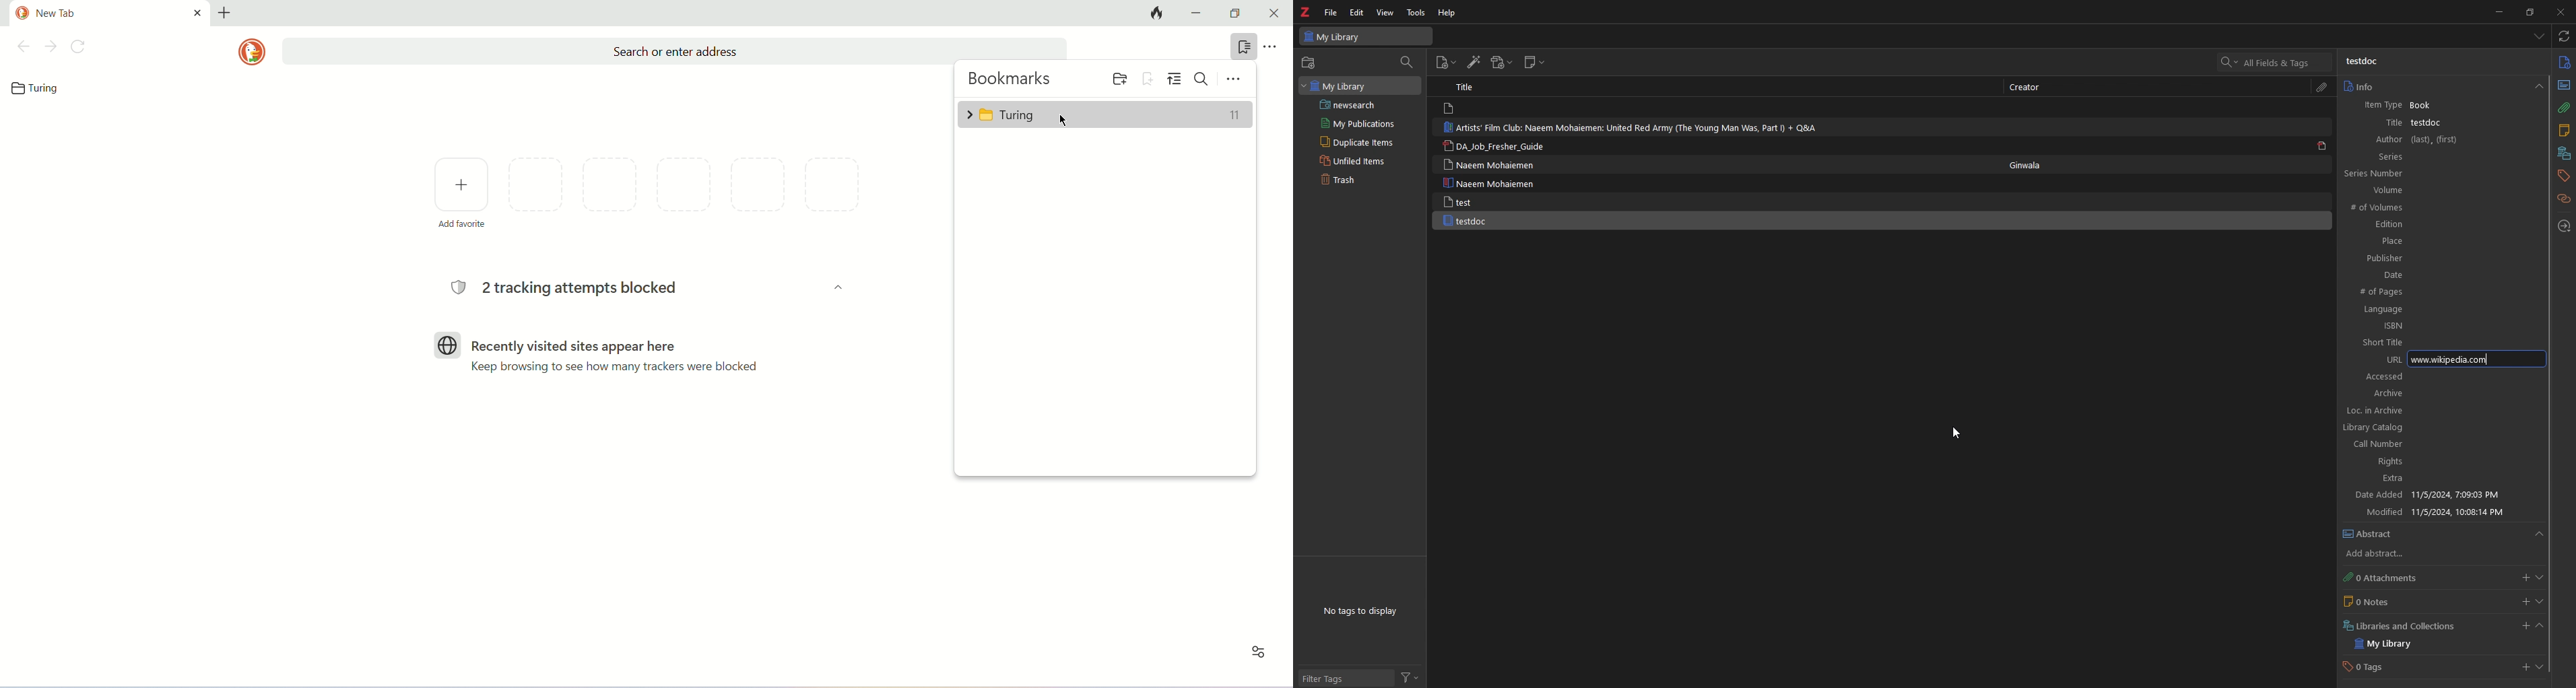  I want to click on Title, so click(1471, 87).